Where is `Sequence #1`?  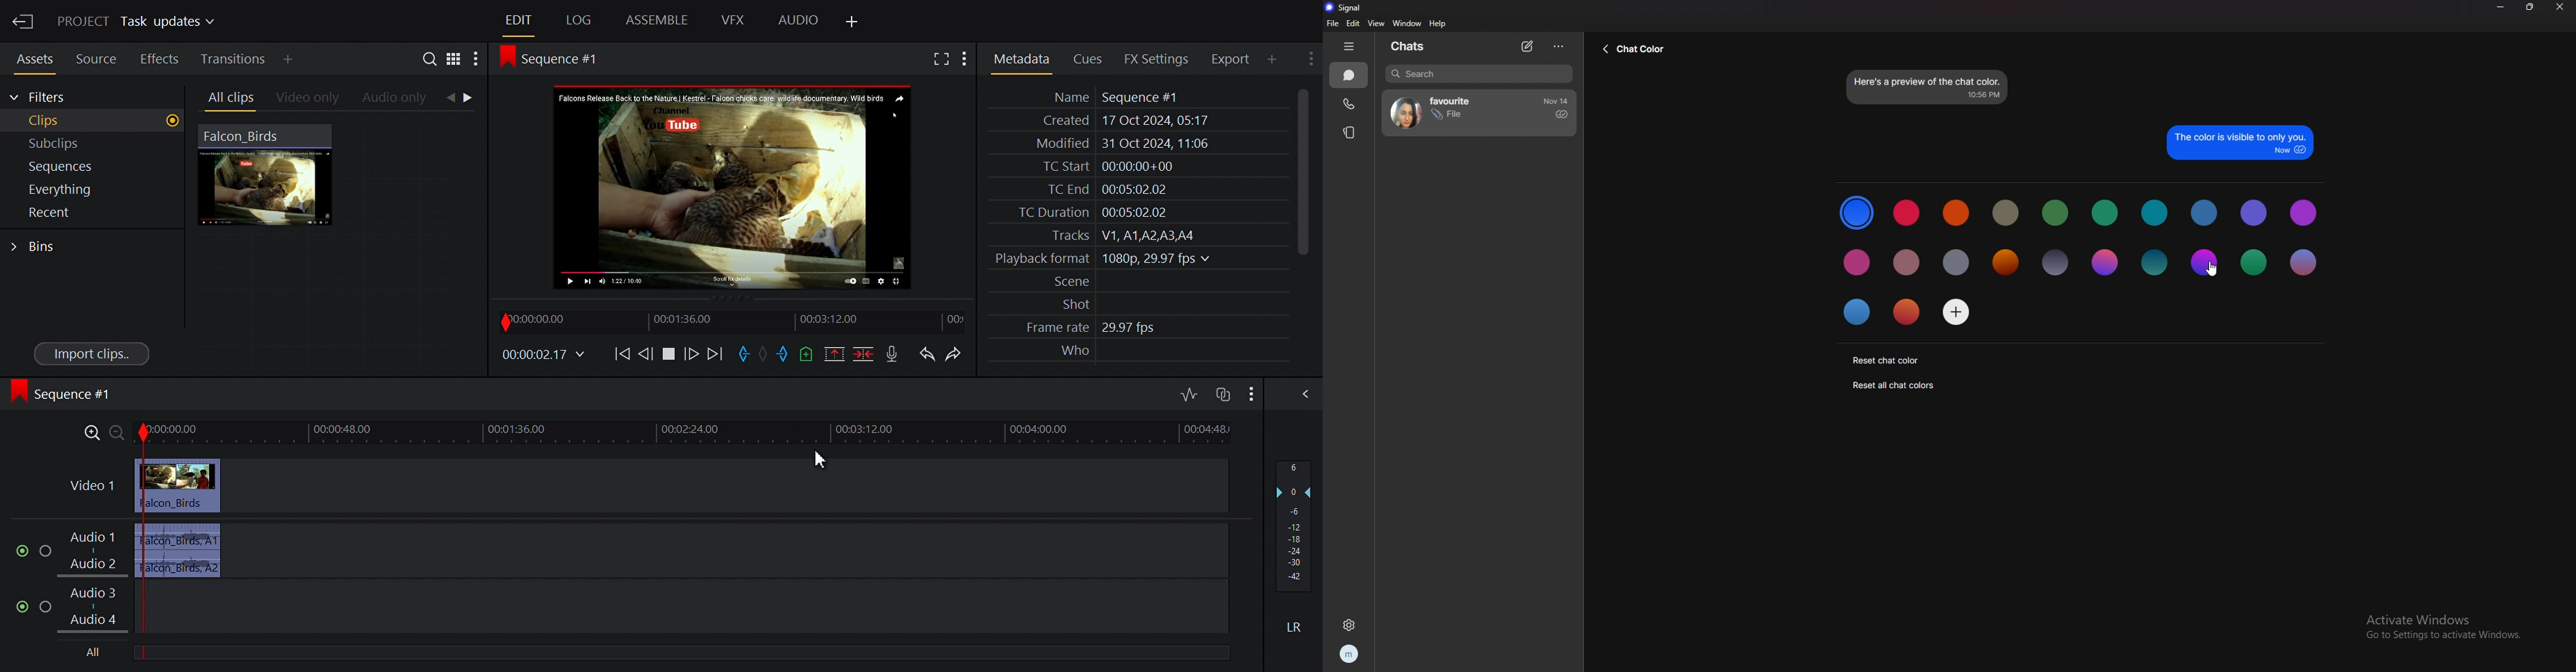
Sequence #1 is located at coordinates (556, 61).